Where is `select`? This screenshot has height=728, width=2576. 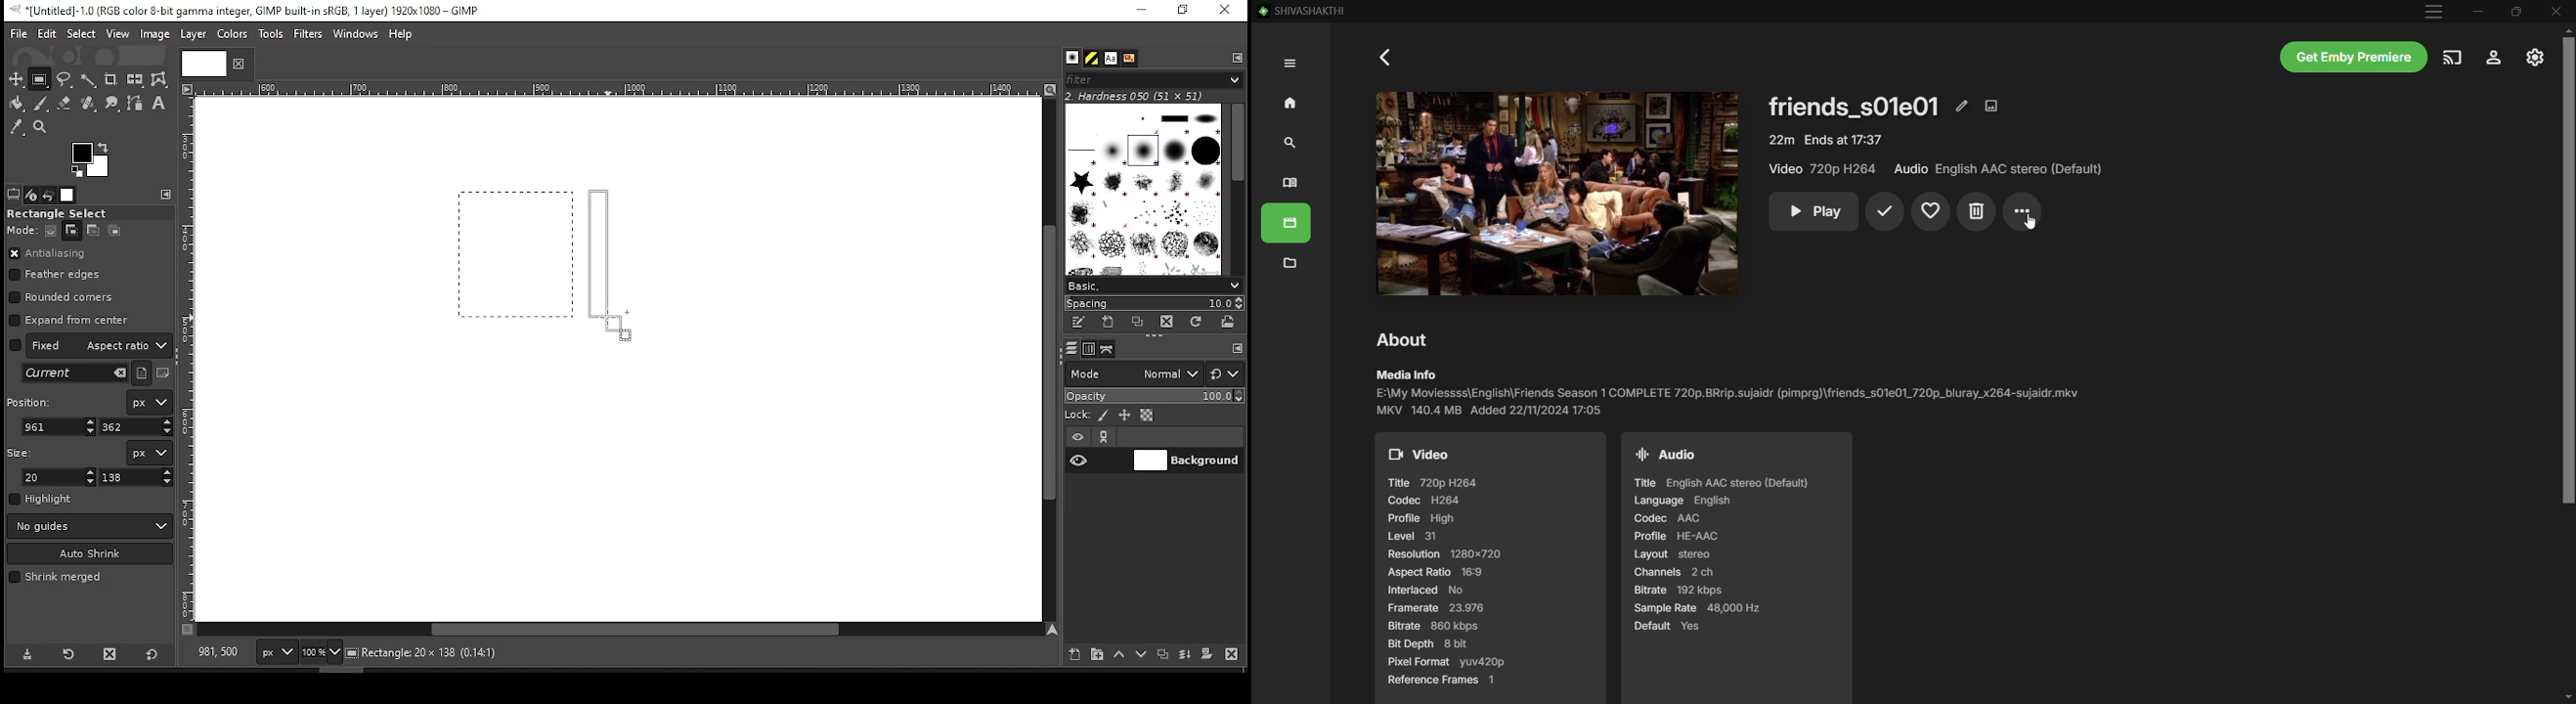
select is located at coordinates (80, 32).